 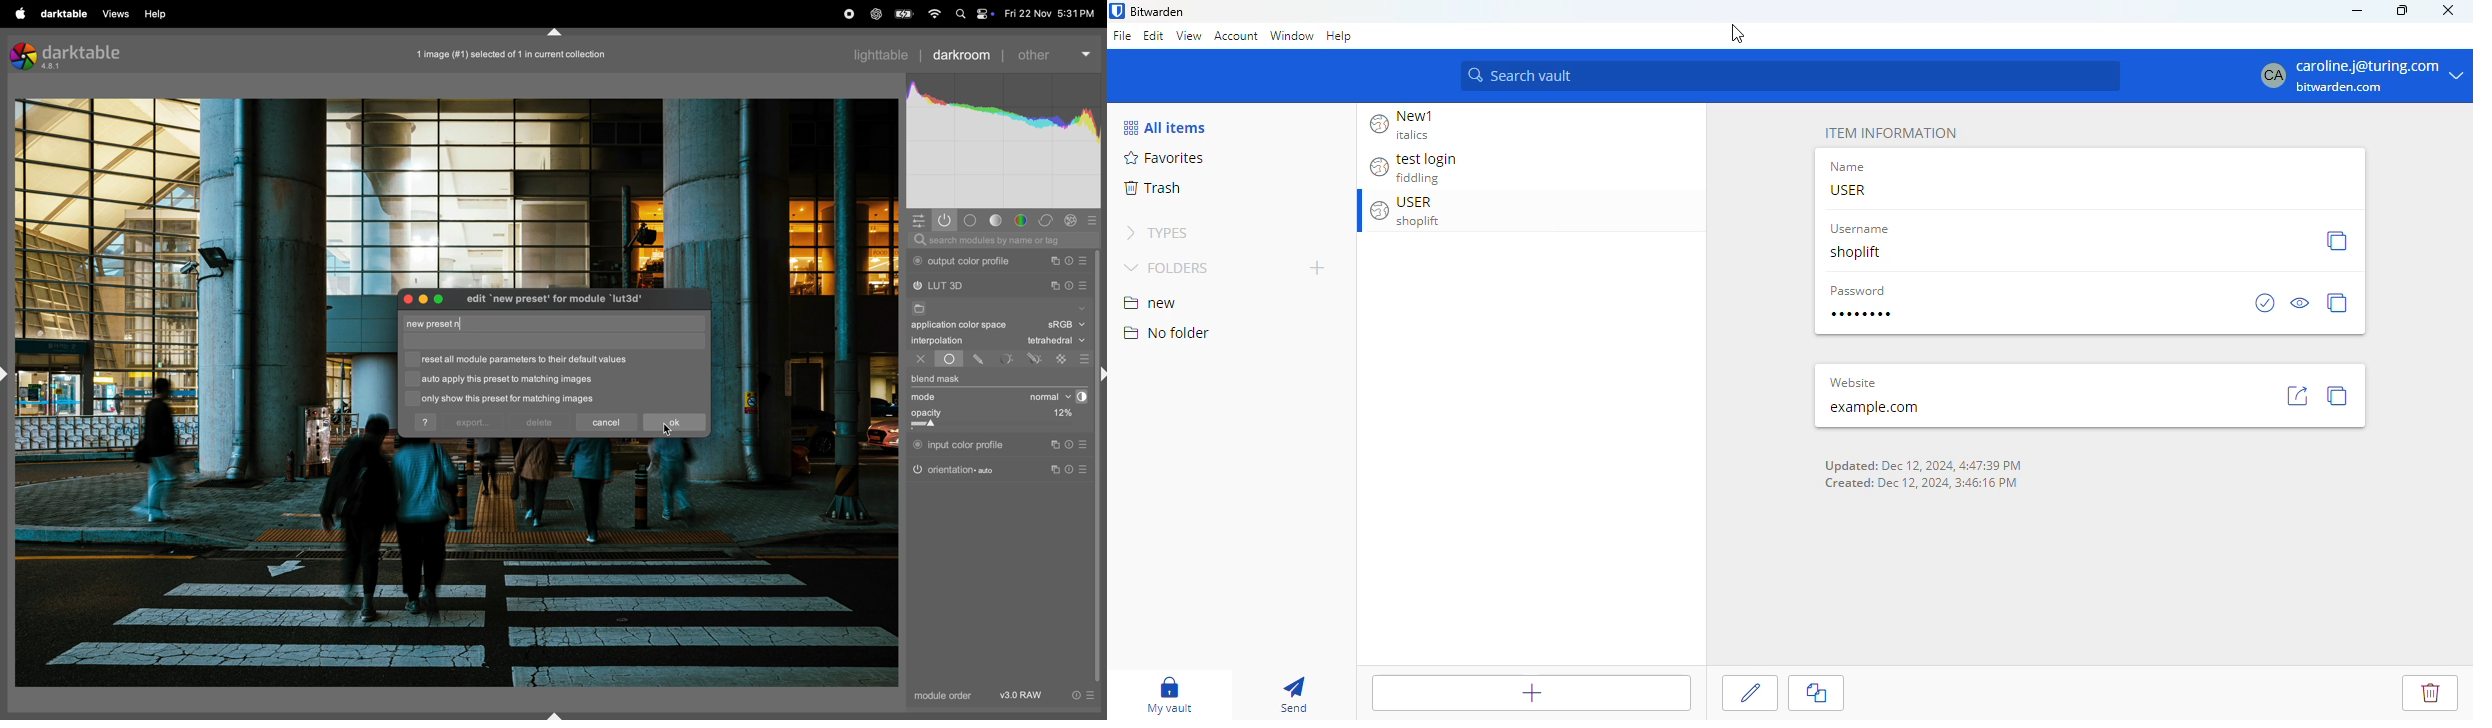 I want to click on edit, so click(x=1749, y=691).